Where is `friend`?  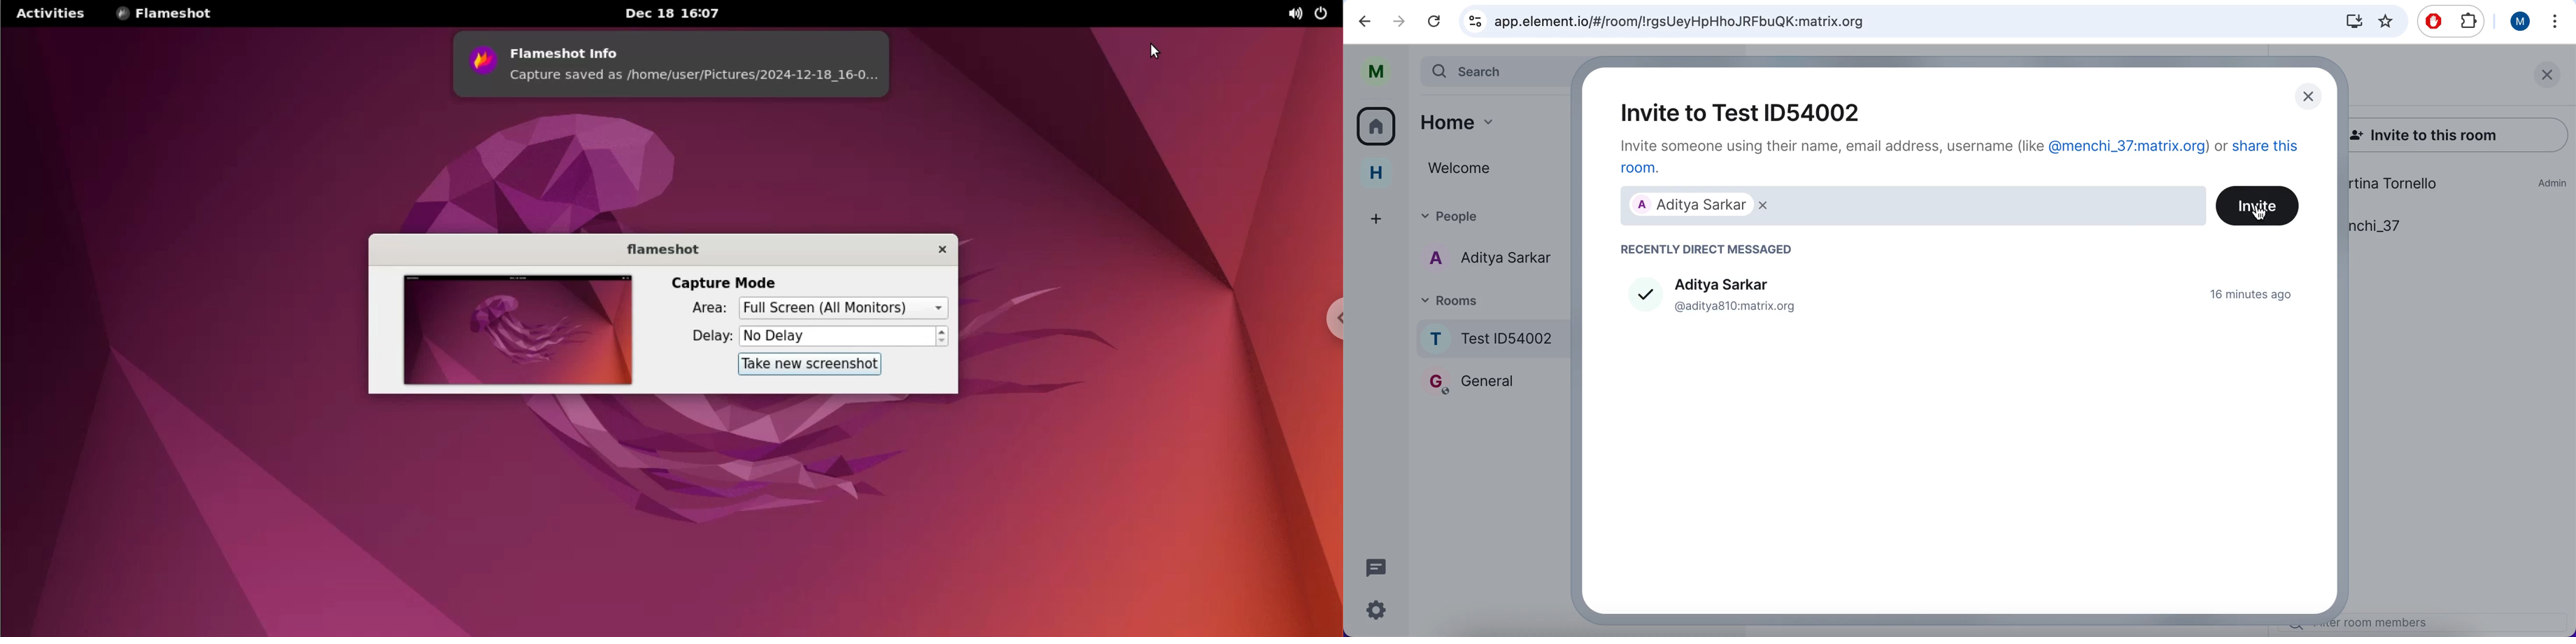
friend is located at coordinates (1712, 207).